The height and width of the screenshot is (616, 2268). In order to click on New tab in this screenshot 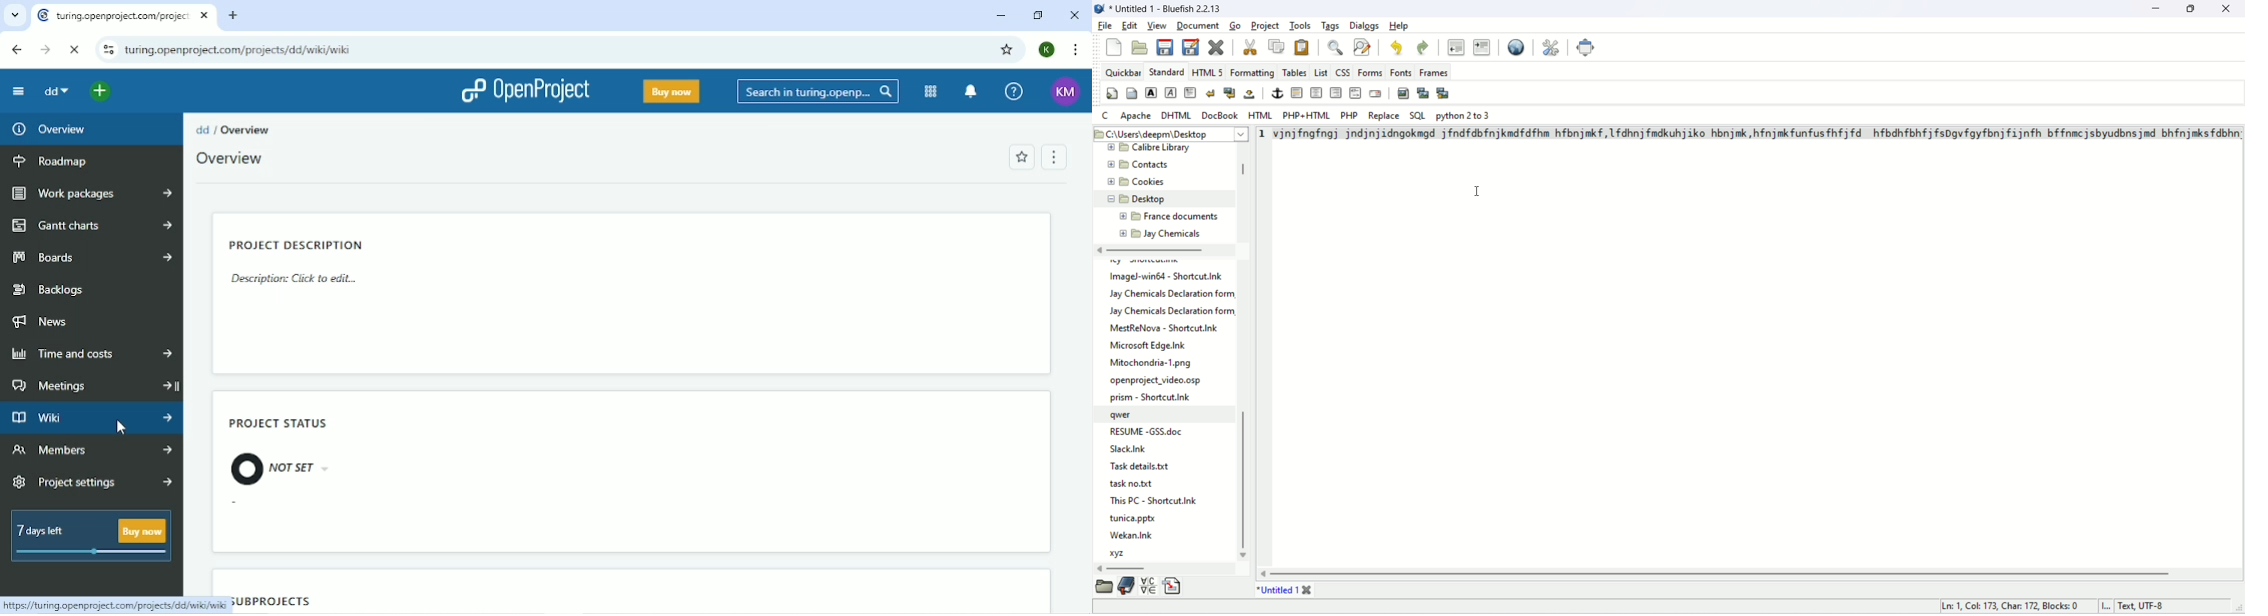, I will do `click(233, 15)`.